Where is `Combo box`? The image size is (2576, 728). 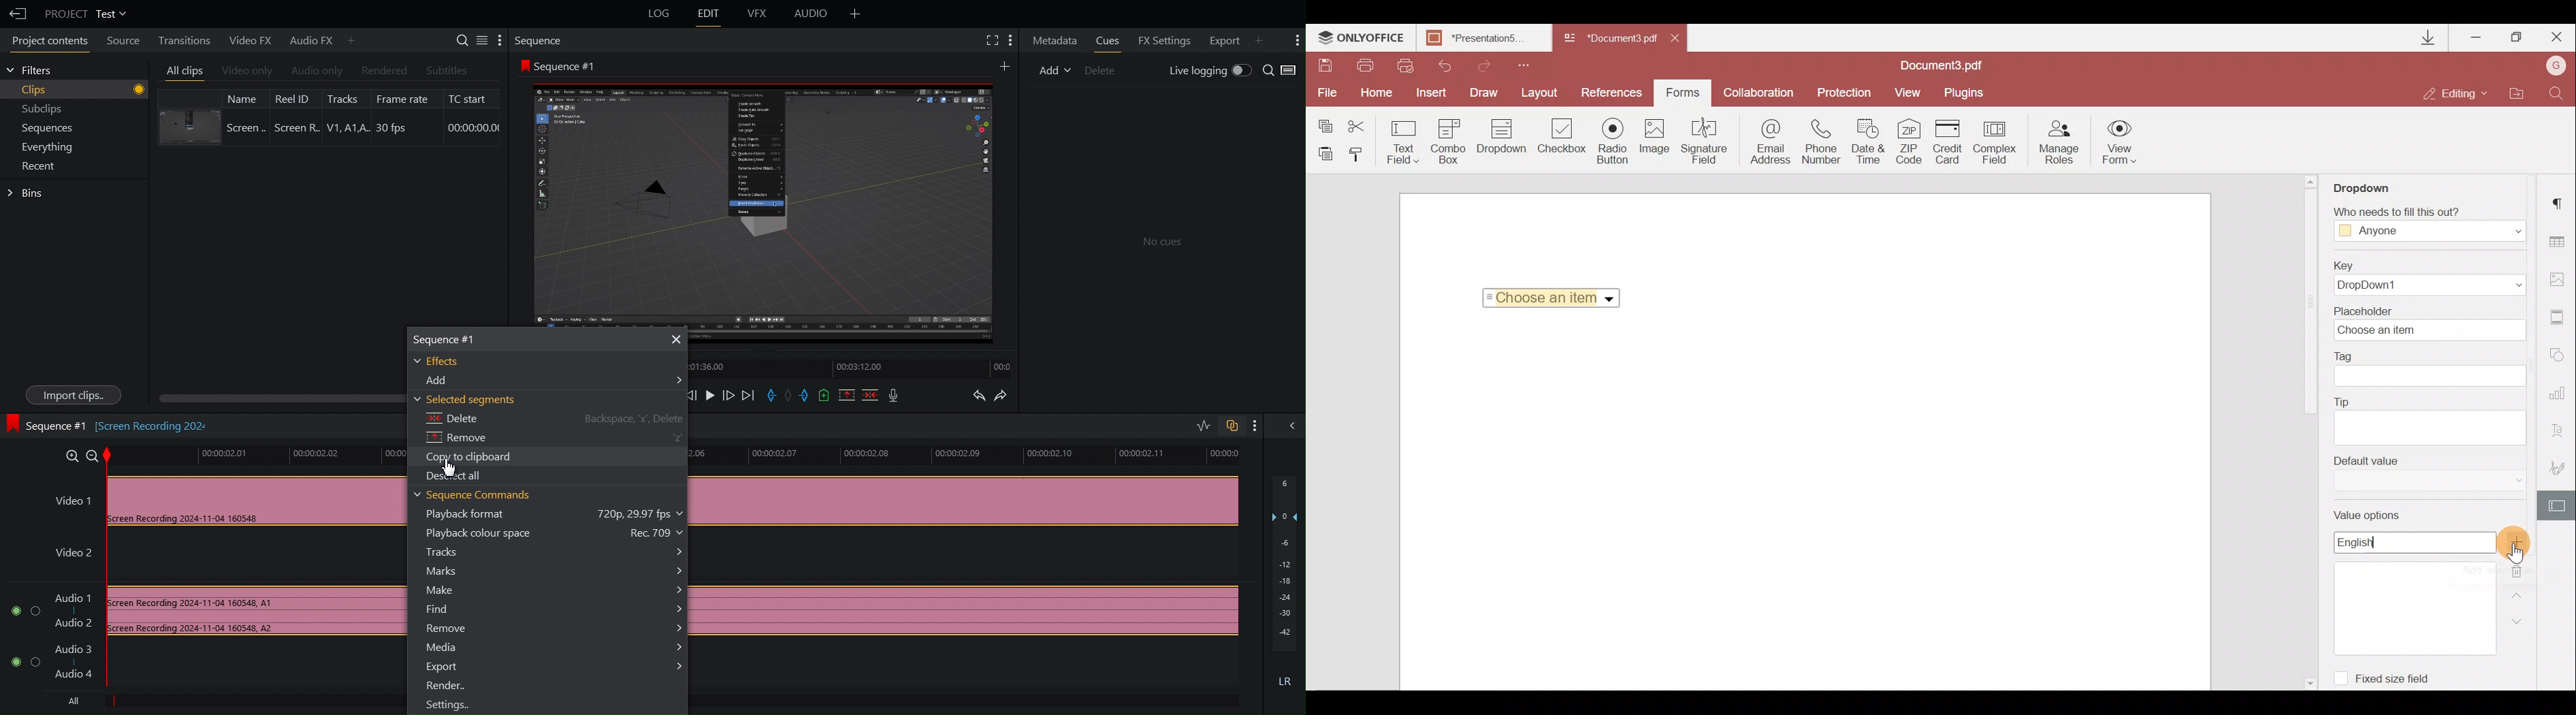
Combo box is located at coordinates (1449, 139).